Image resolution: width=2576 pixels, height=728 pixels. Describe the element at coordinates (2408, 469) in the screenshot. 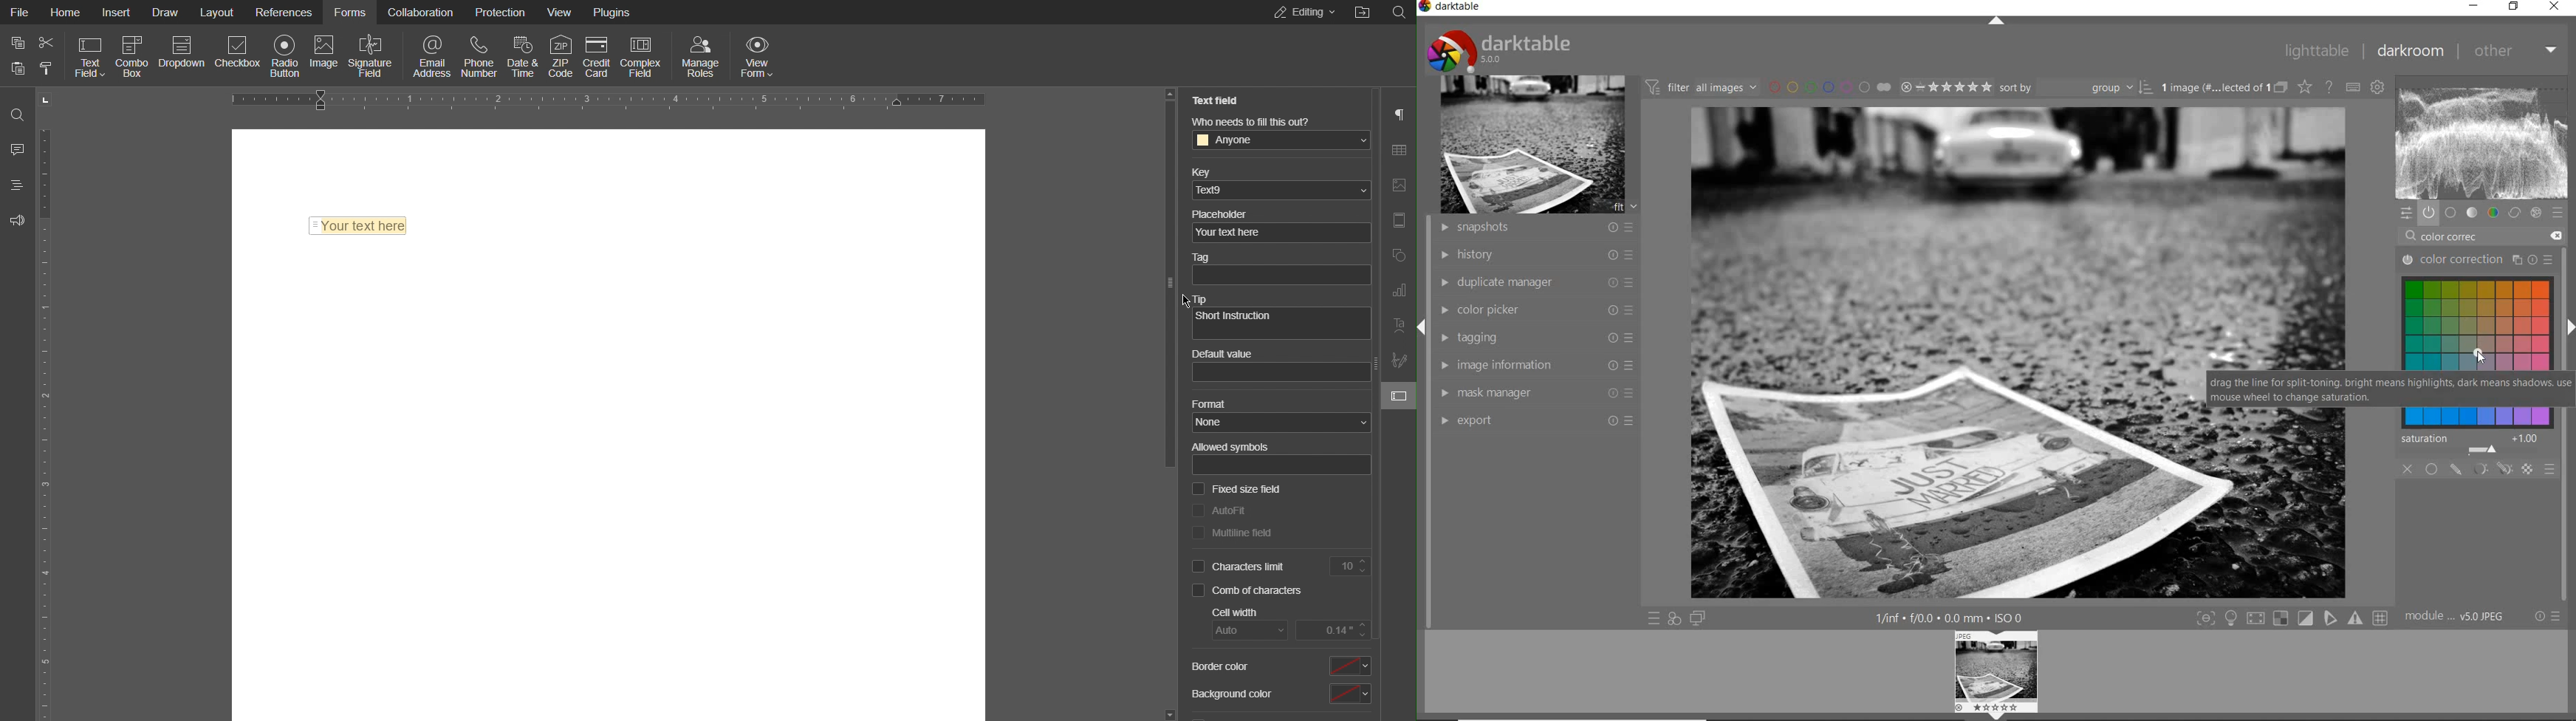

I see `close` at that location.